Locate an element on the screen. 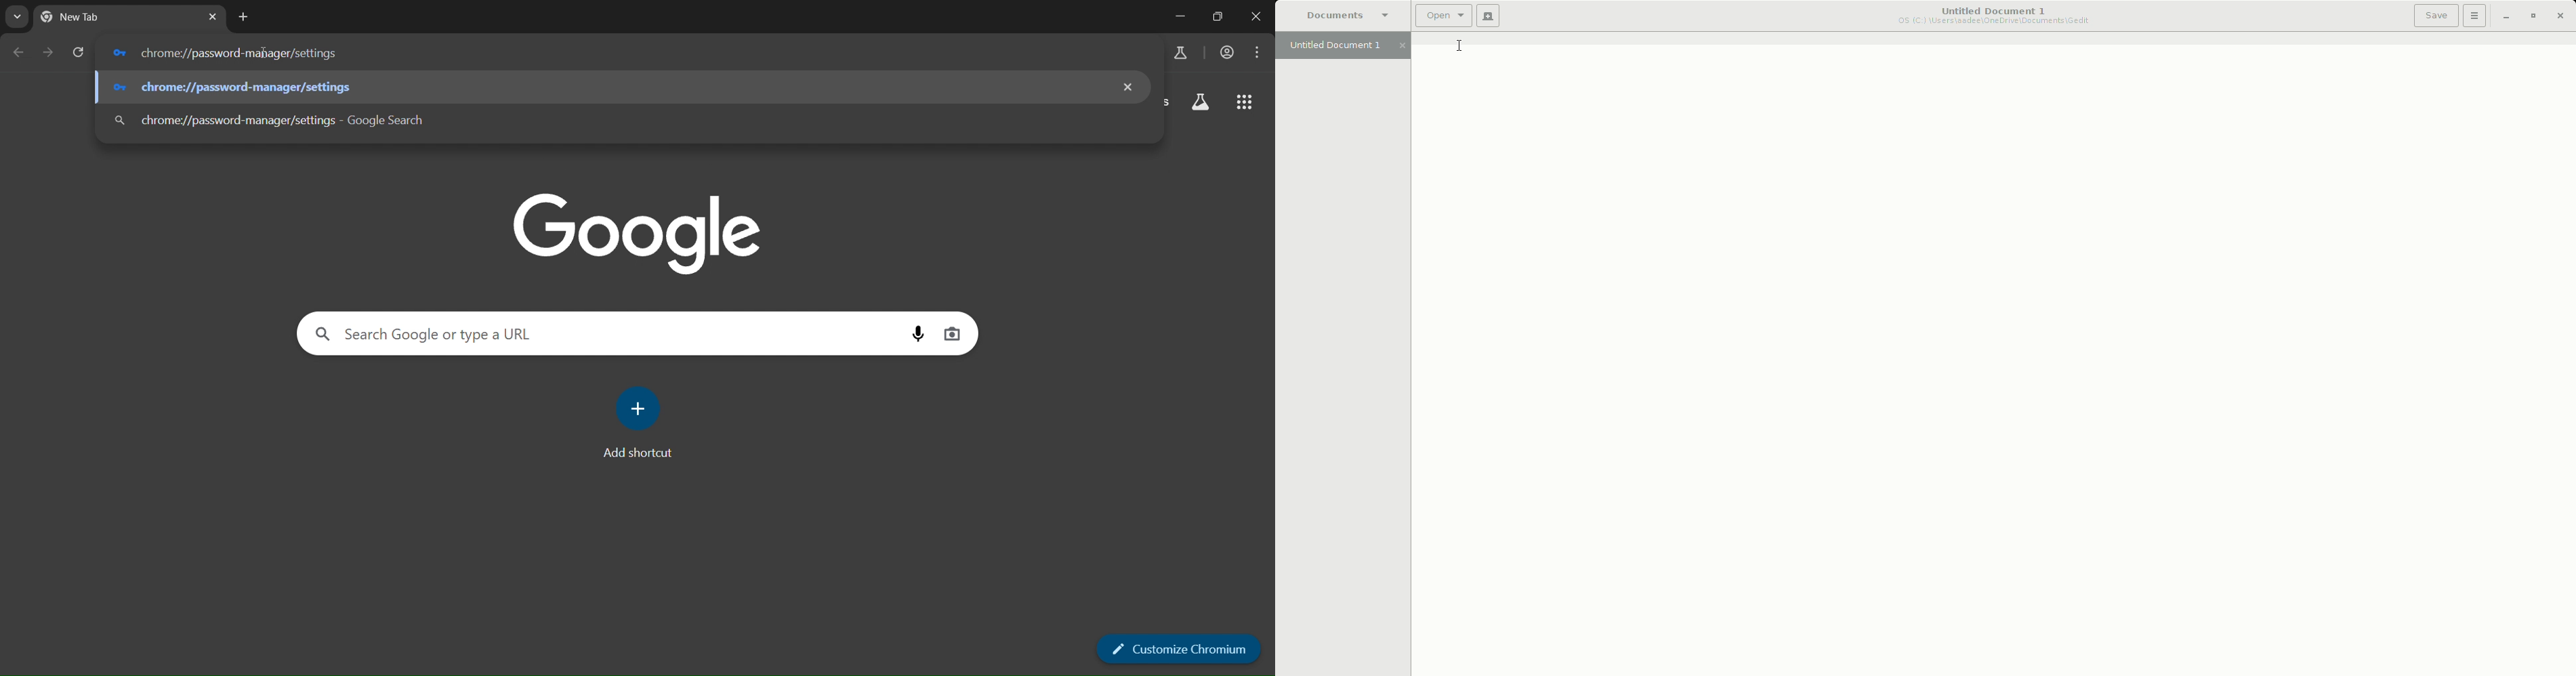 The height and width of the screenshot is (700, 2576). google apps is located at coordinates (1202, 104).